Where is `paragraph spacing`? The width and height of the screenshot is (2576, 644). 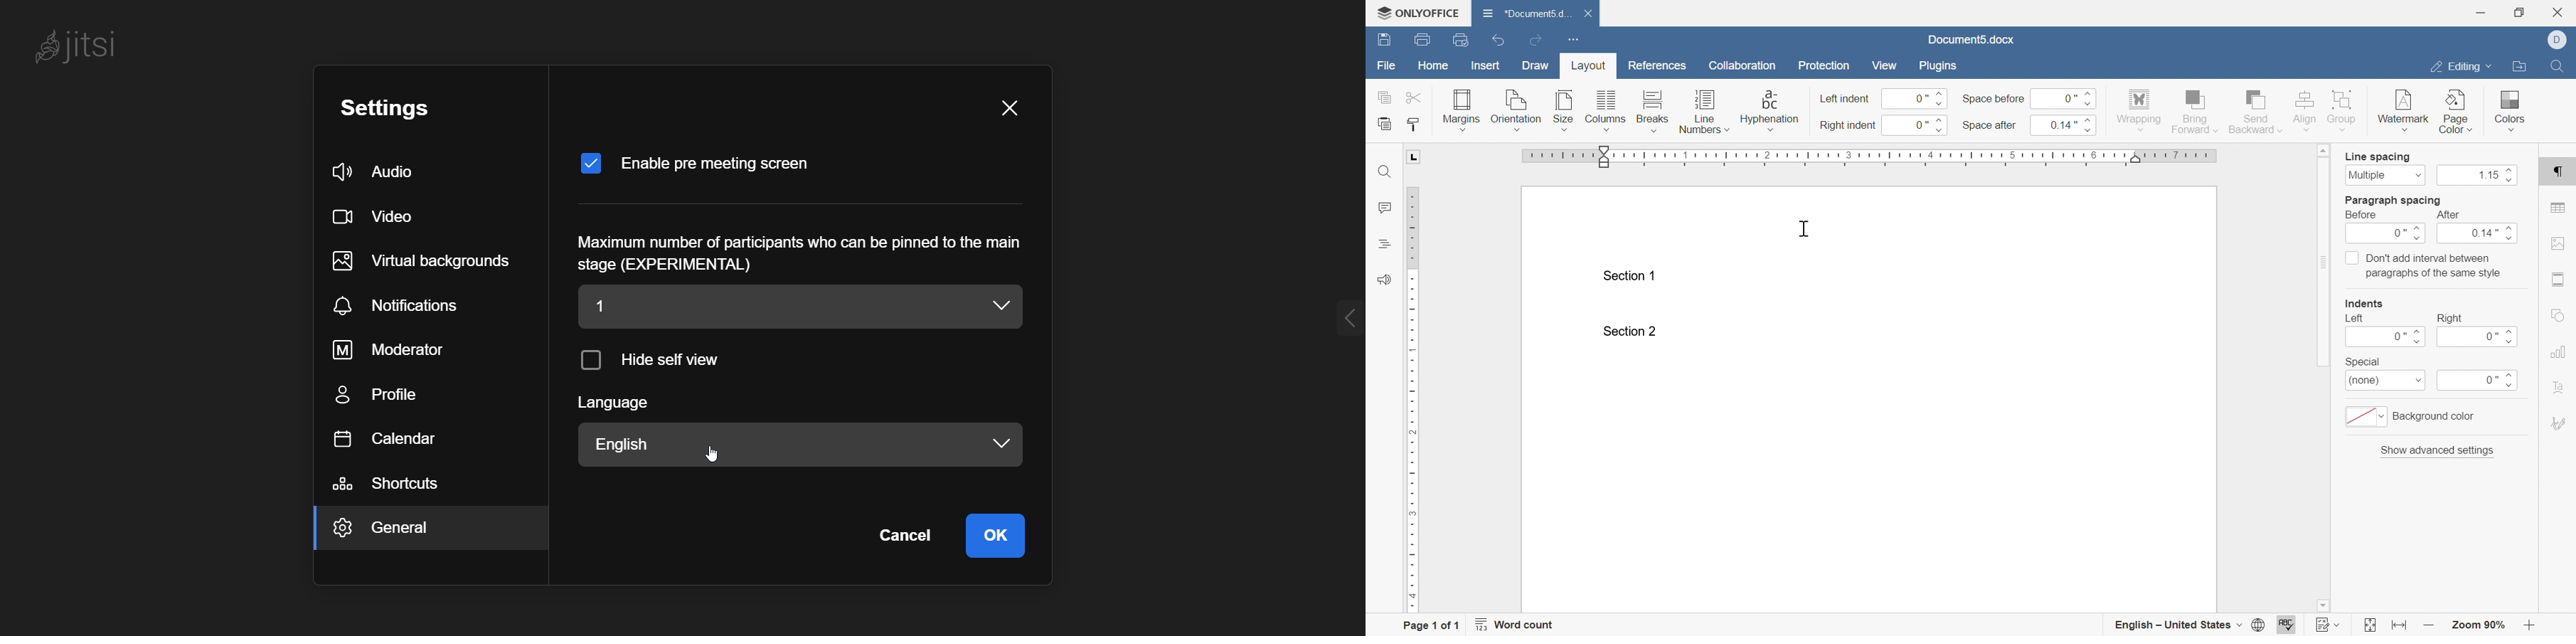 paragraph spacing is located at coordinates (2394, 200).